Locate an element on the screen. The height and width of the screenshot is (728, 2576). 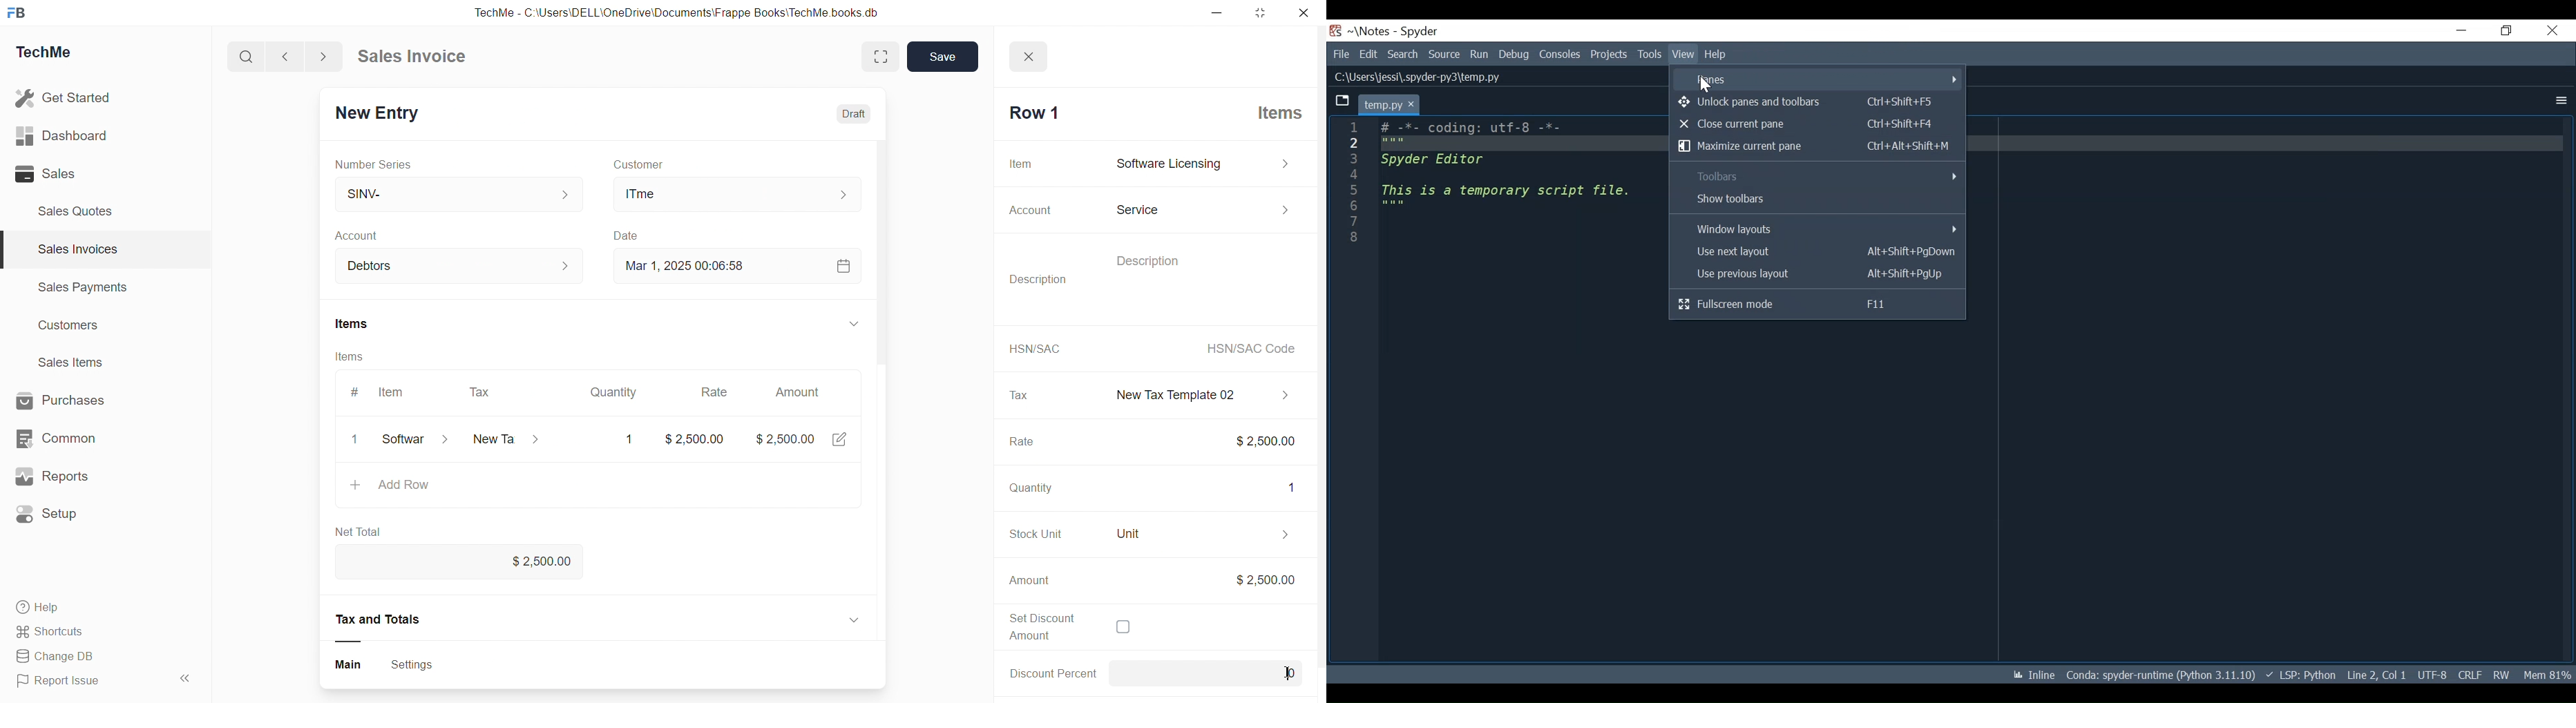
Number Series is located at coordinates (380, 165).